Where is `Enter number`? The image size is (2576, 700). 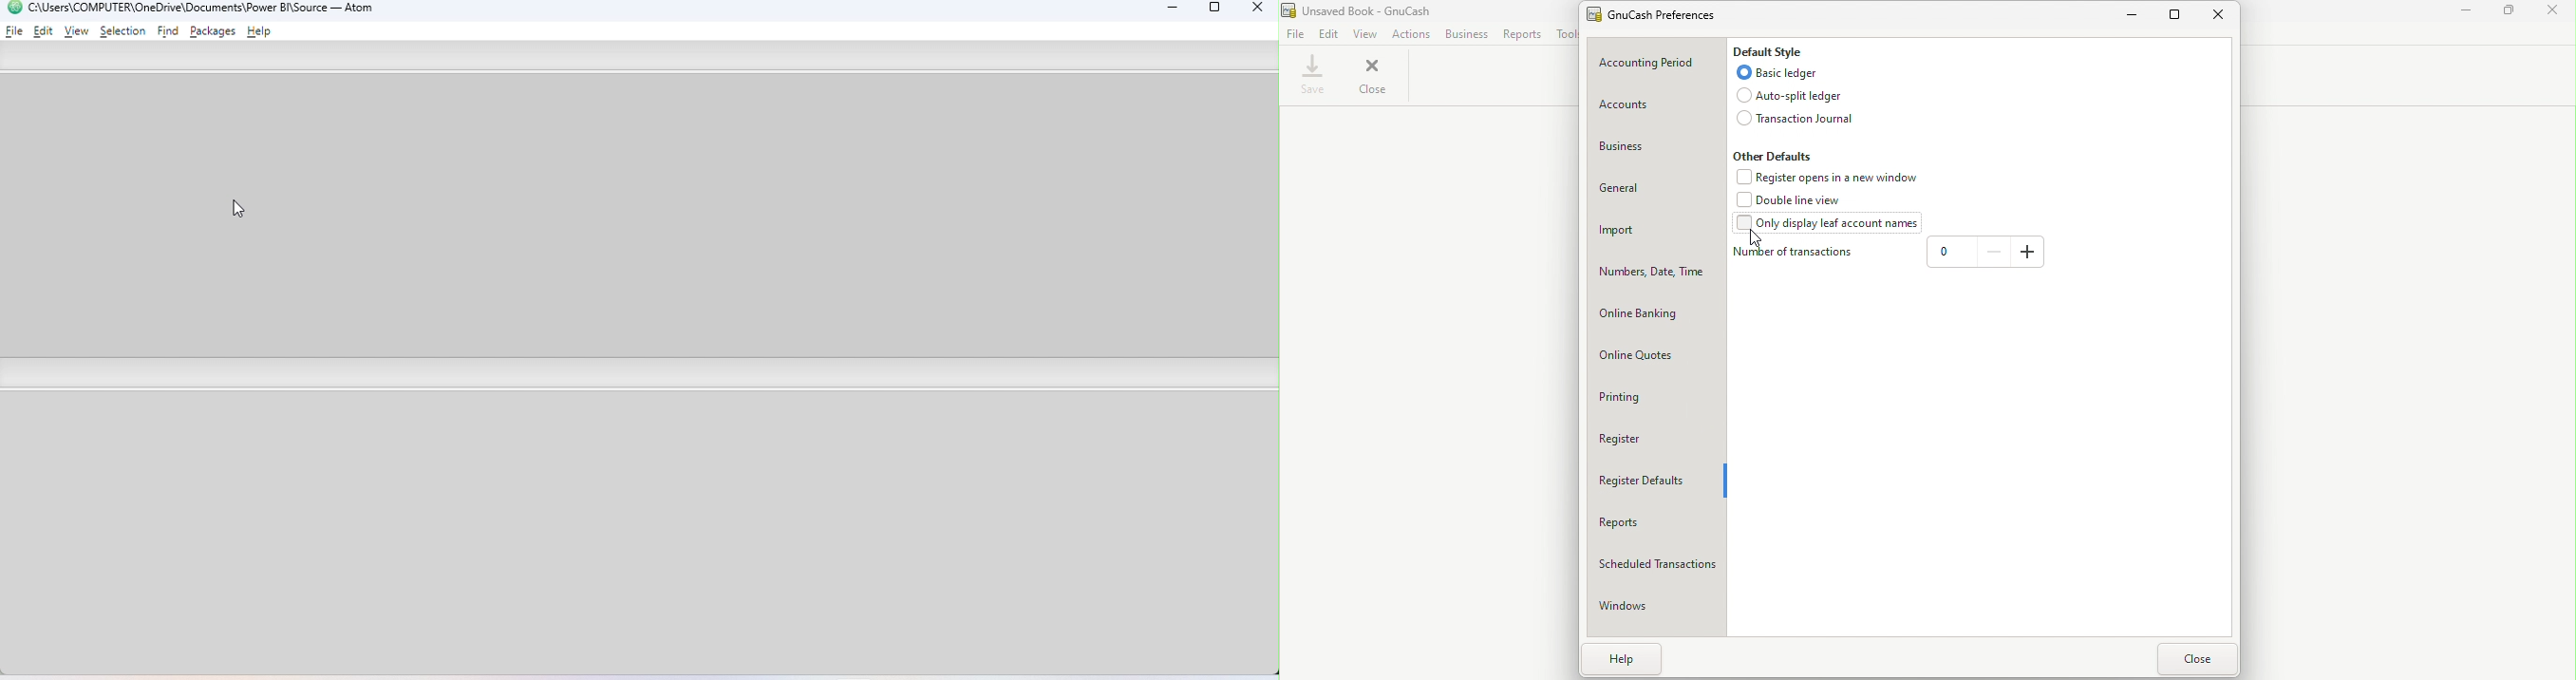 Enter number is located at coordinates (1950, 255).